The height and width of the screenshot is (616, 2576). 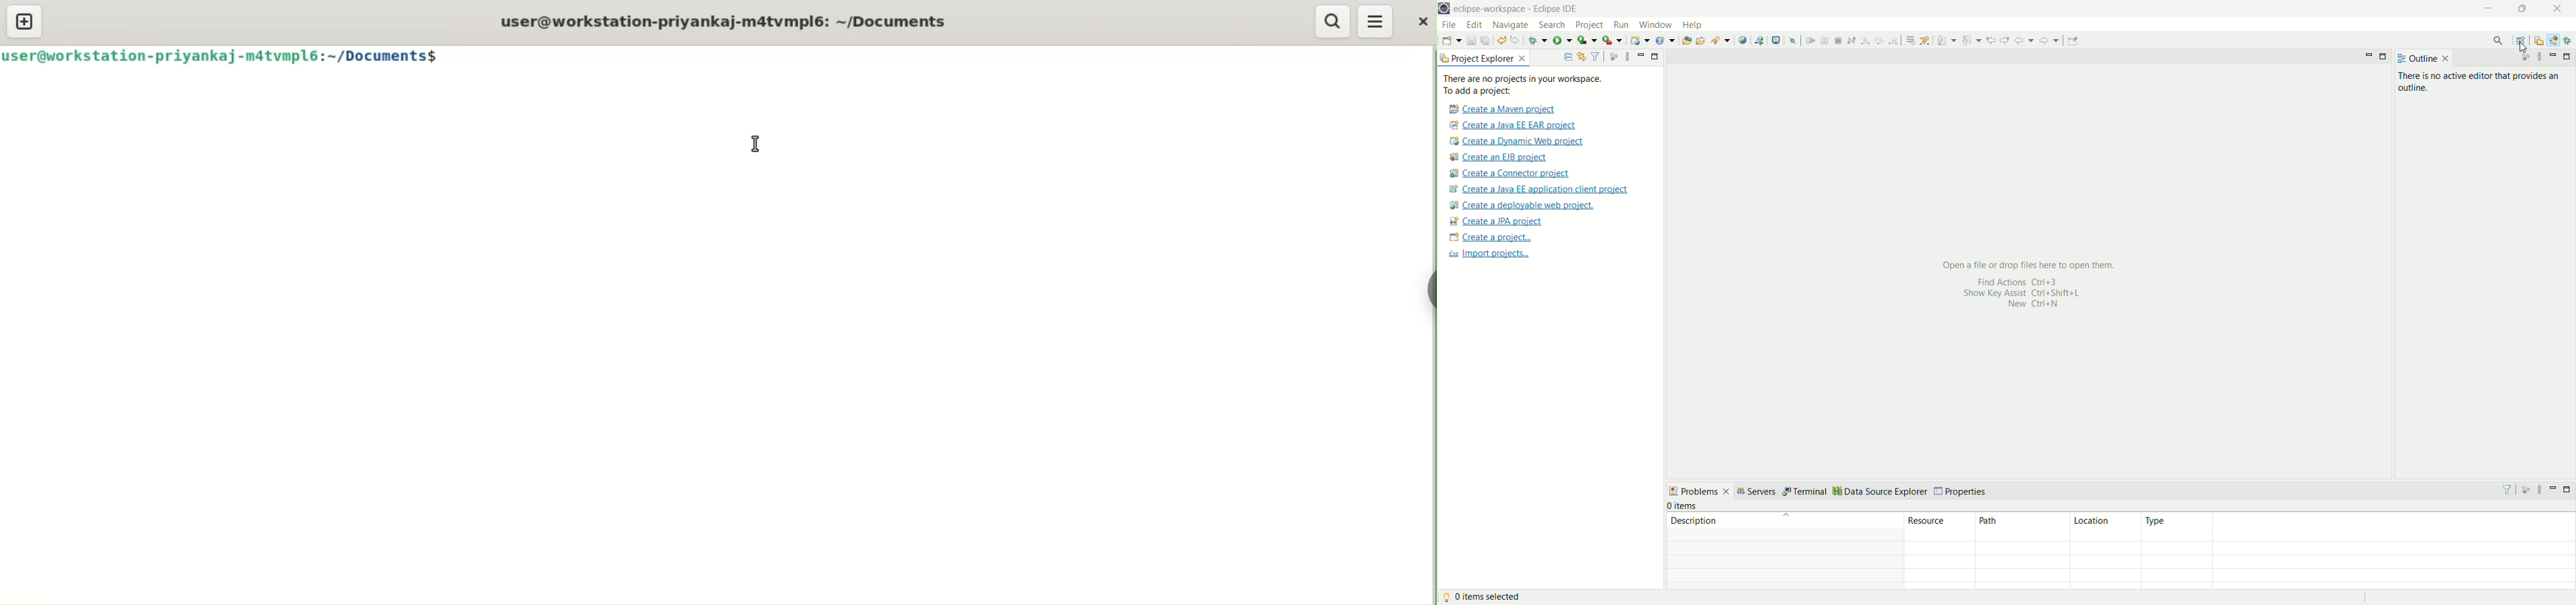 I want to click on eclipse-workspace-Eclipse IDE, so click(x=1517, y=10).